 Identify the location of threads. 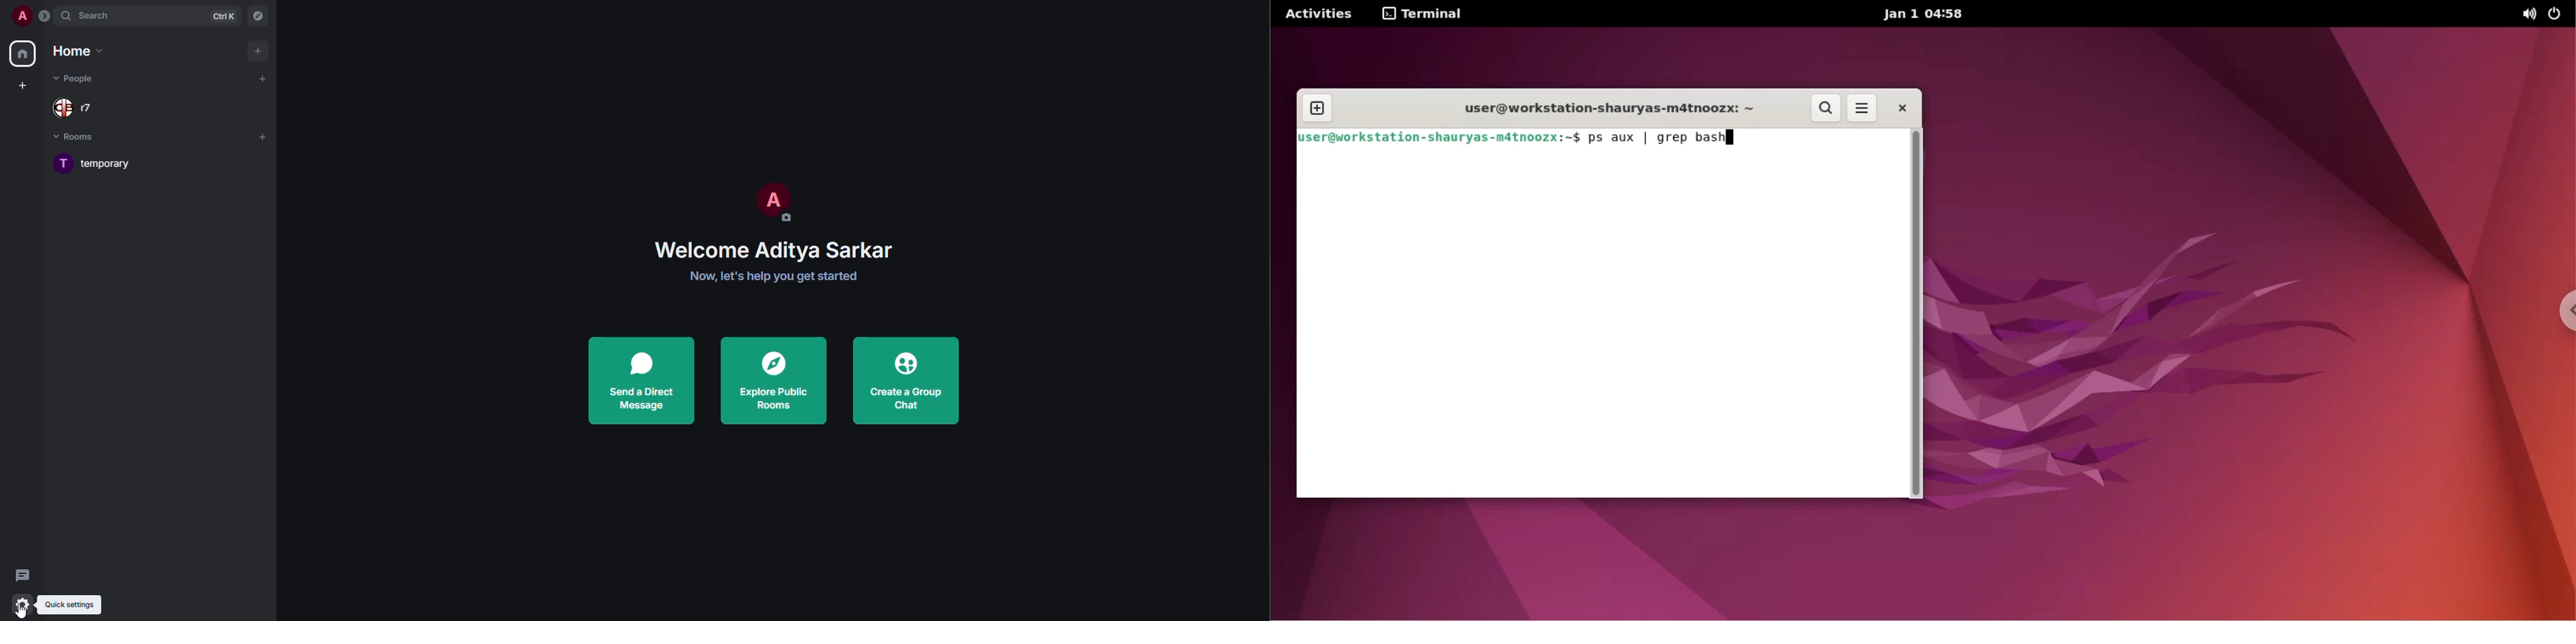
(21, 575).